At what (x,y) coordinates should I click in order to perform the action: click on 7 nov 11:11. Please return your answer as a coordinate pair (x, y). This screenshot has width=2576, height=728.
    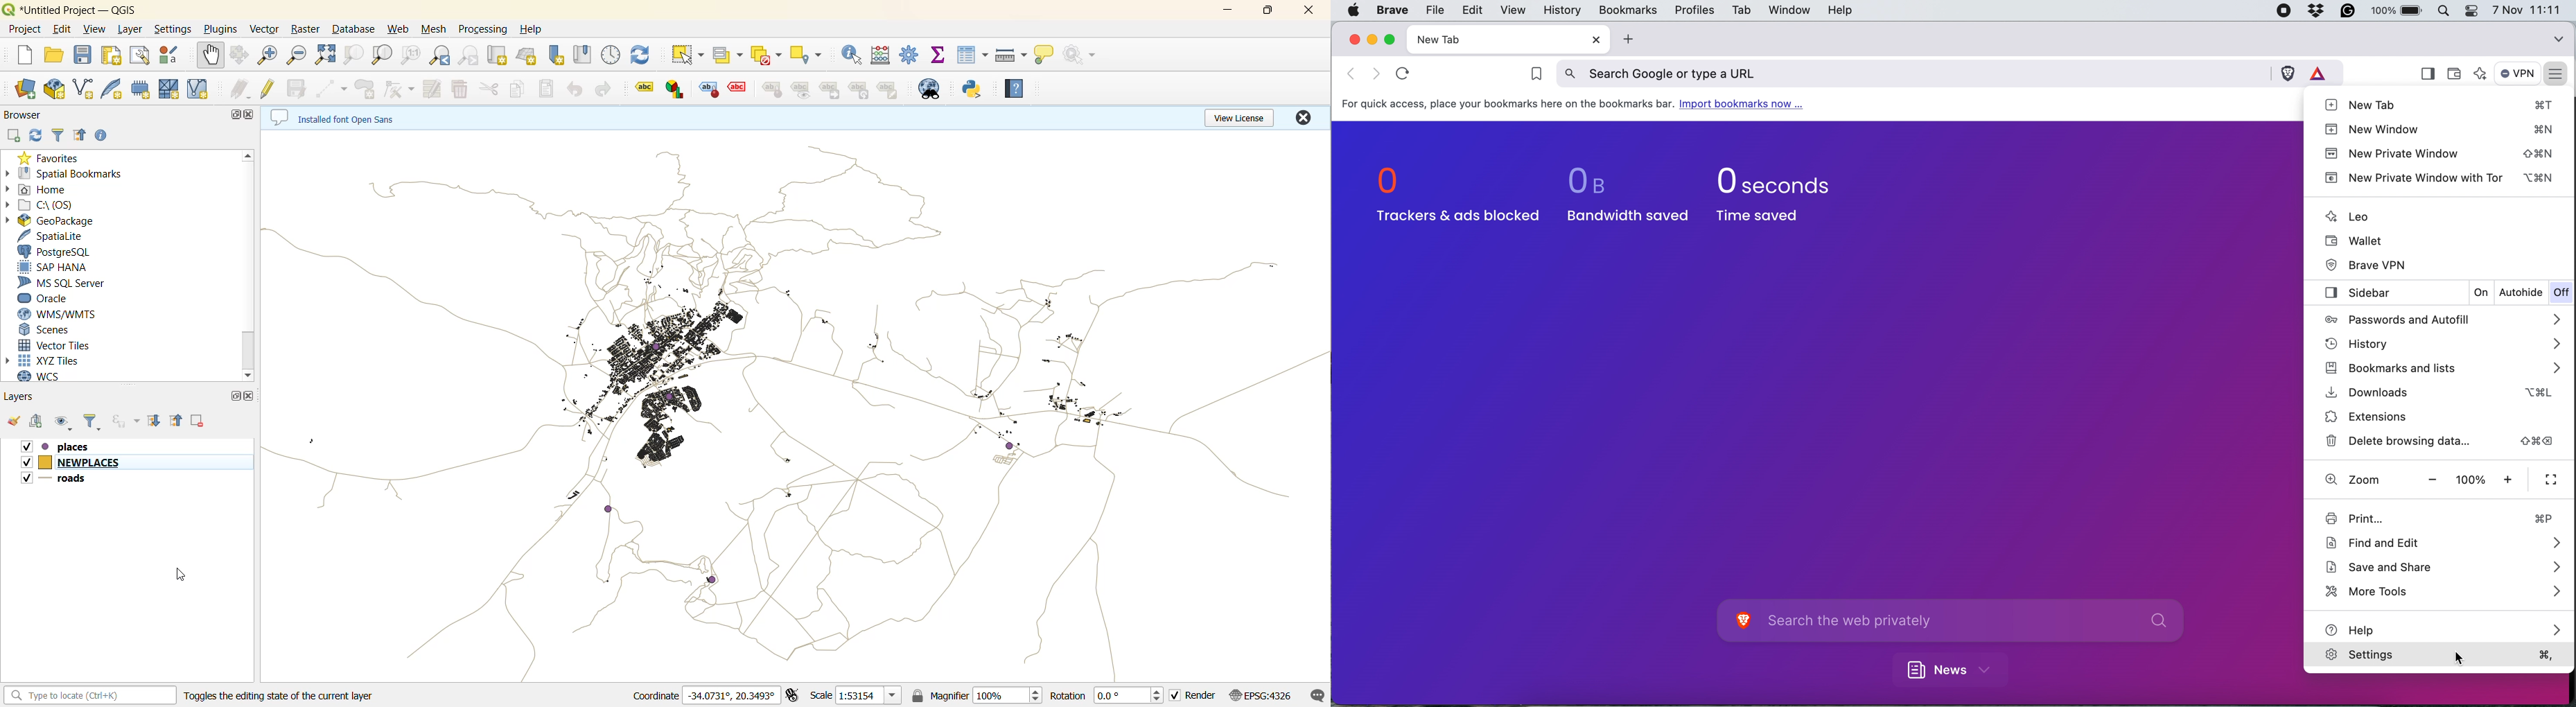
    Looking at the image, I should click on (2527, 10).